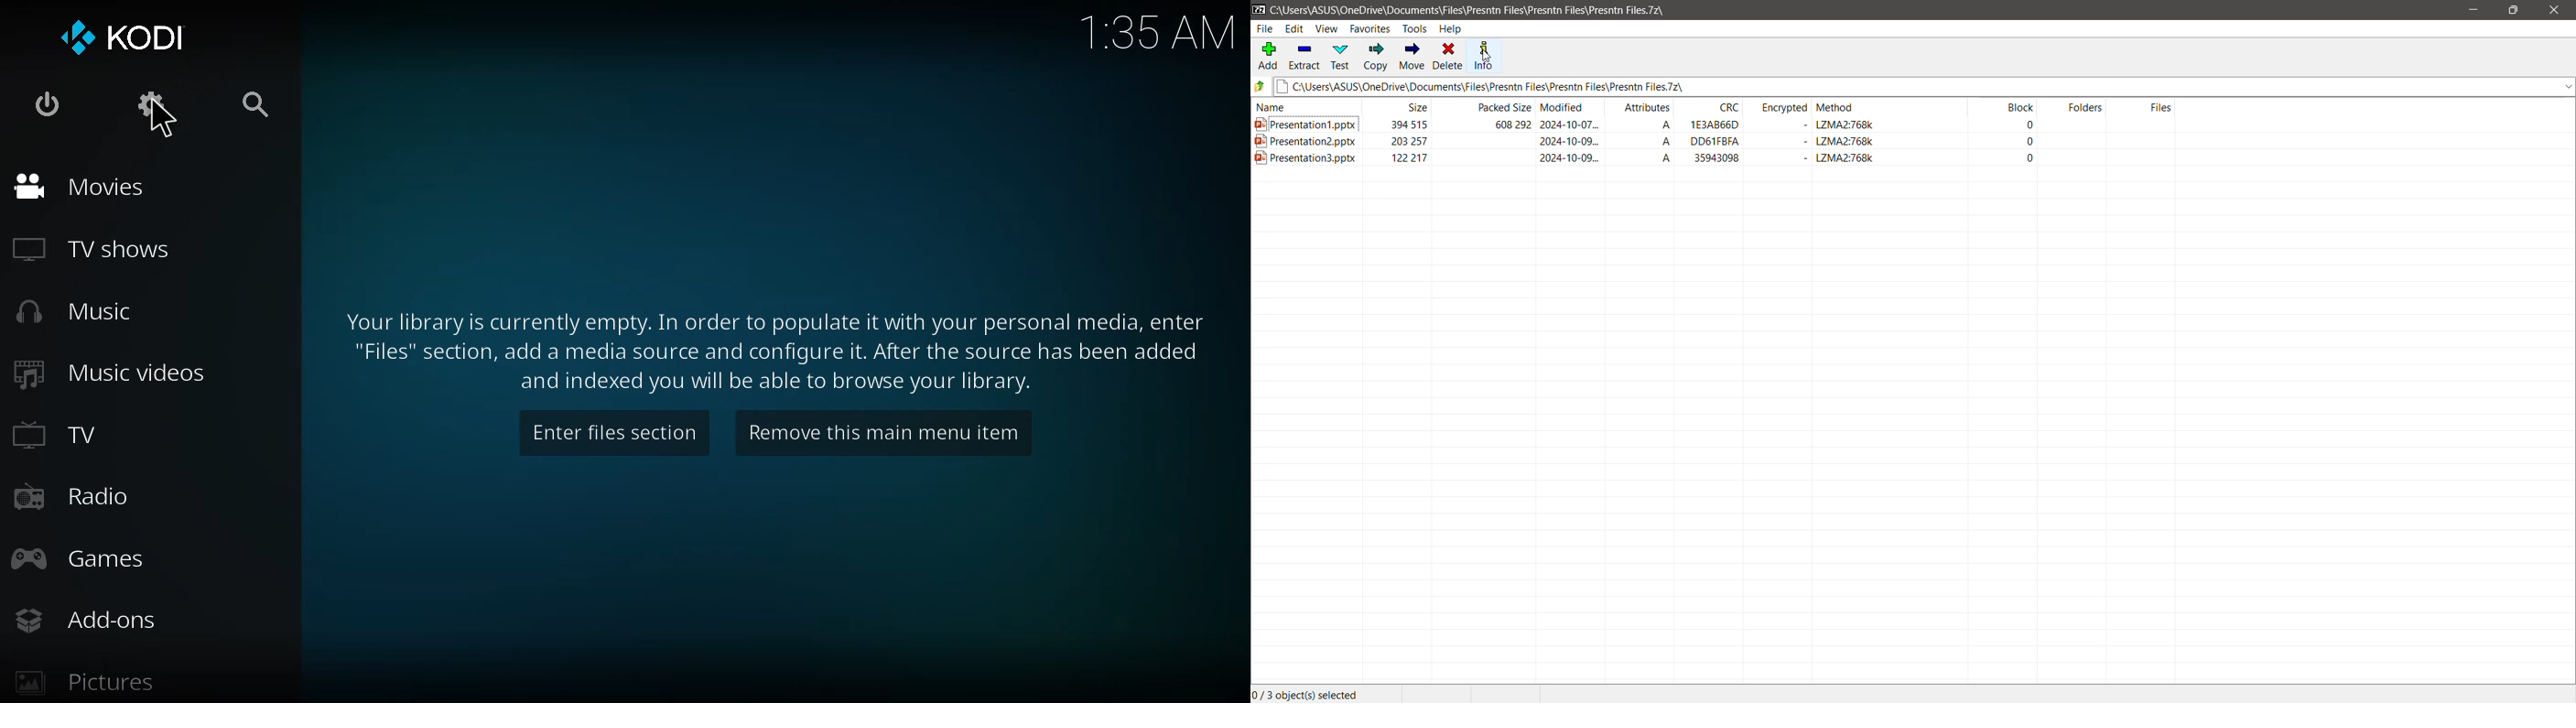 Image resolution: width=2576 pixels, height=728 pixels. Describe the element at coordinates (1267, 57) in the screenshot. I see `Add` at that location.